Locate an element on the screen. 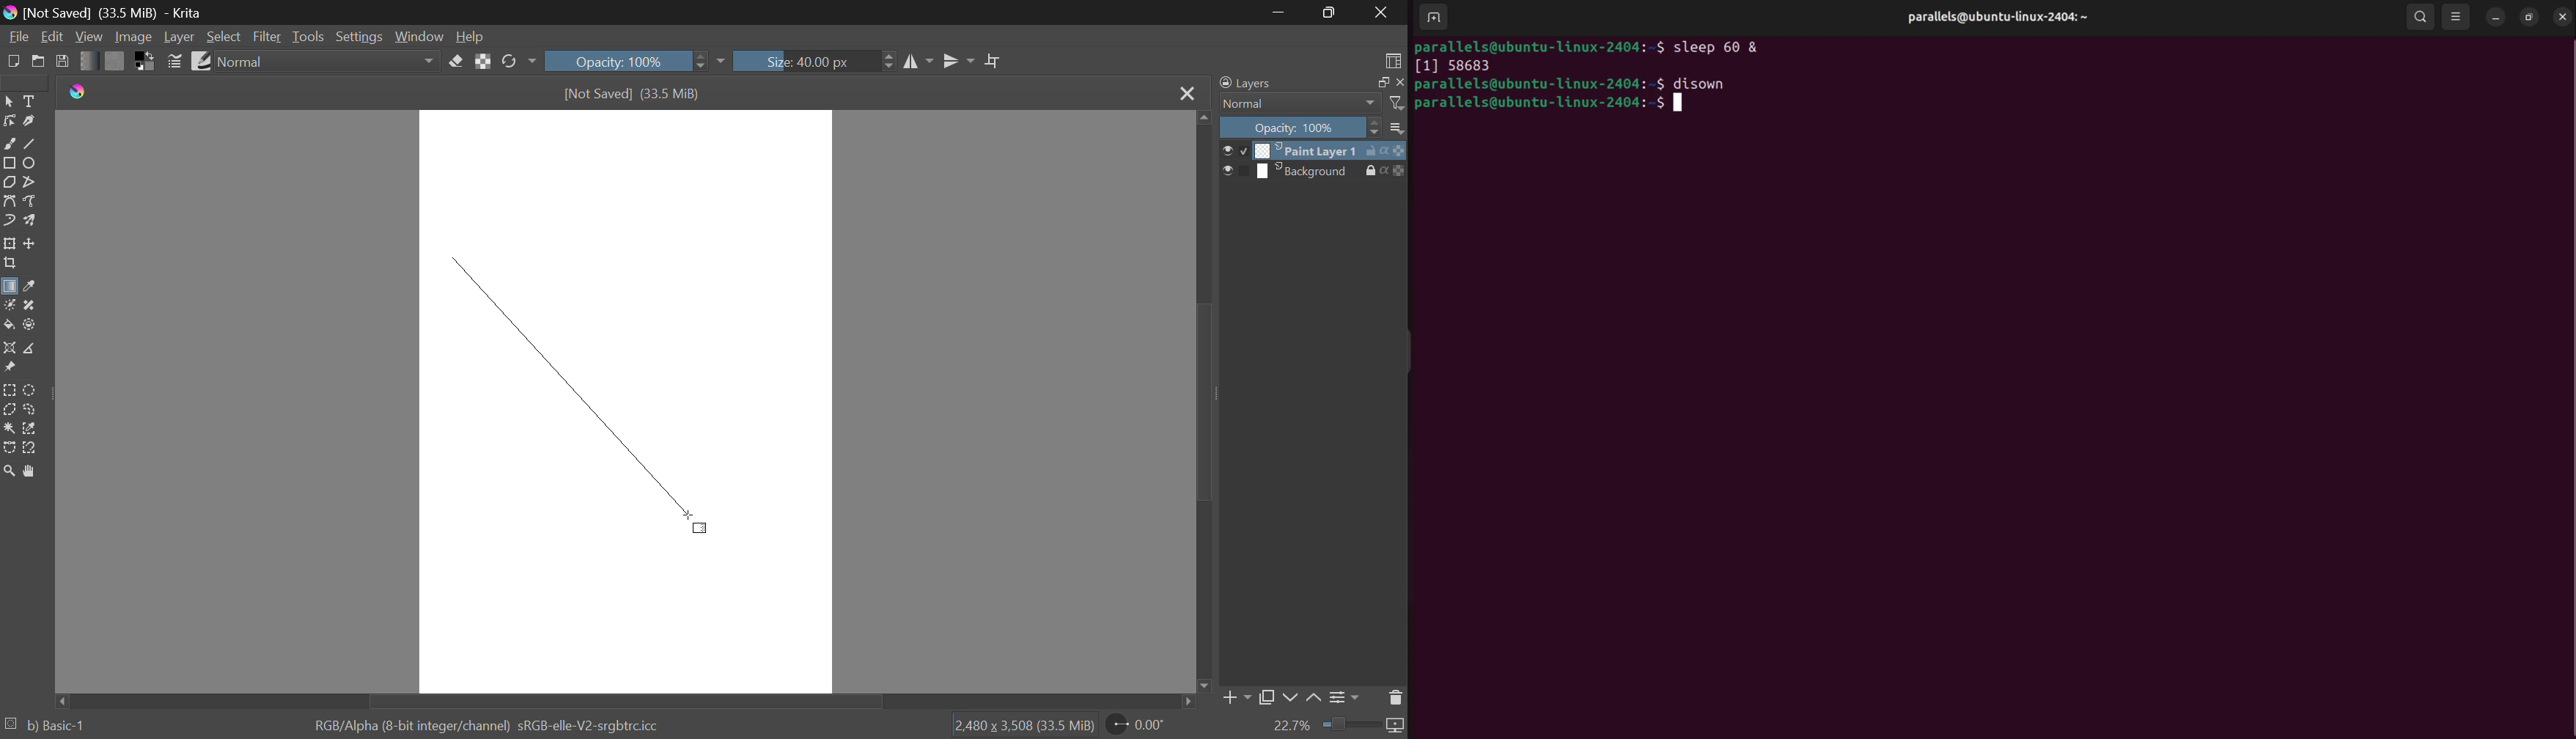 The height and width of the screenshot is (756, 2576). minimize is located at coordinates (2497, 18).